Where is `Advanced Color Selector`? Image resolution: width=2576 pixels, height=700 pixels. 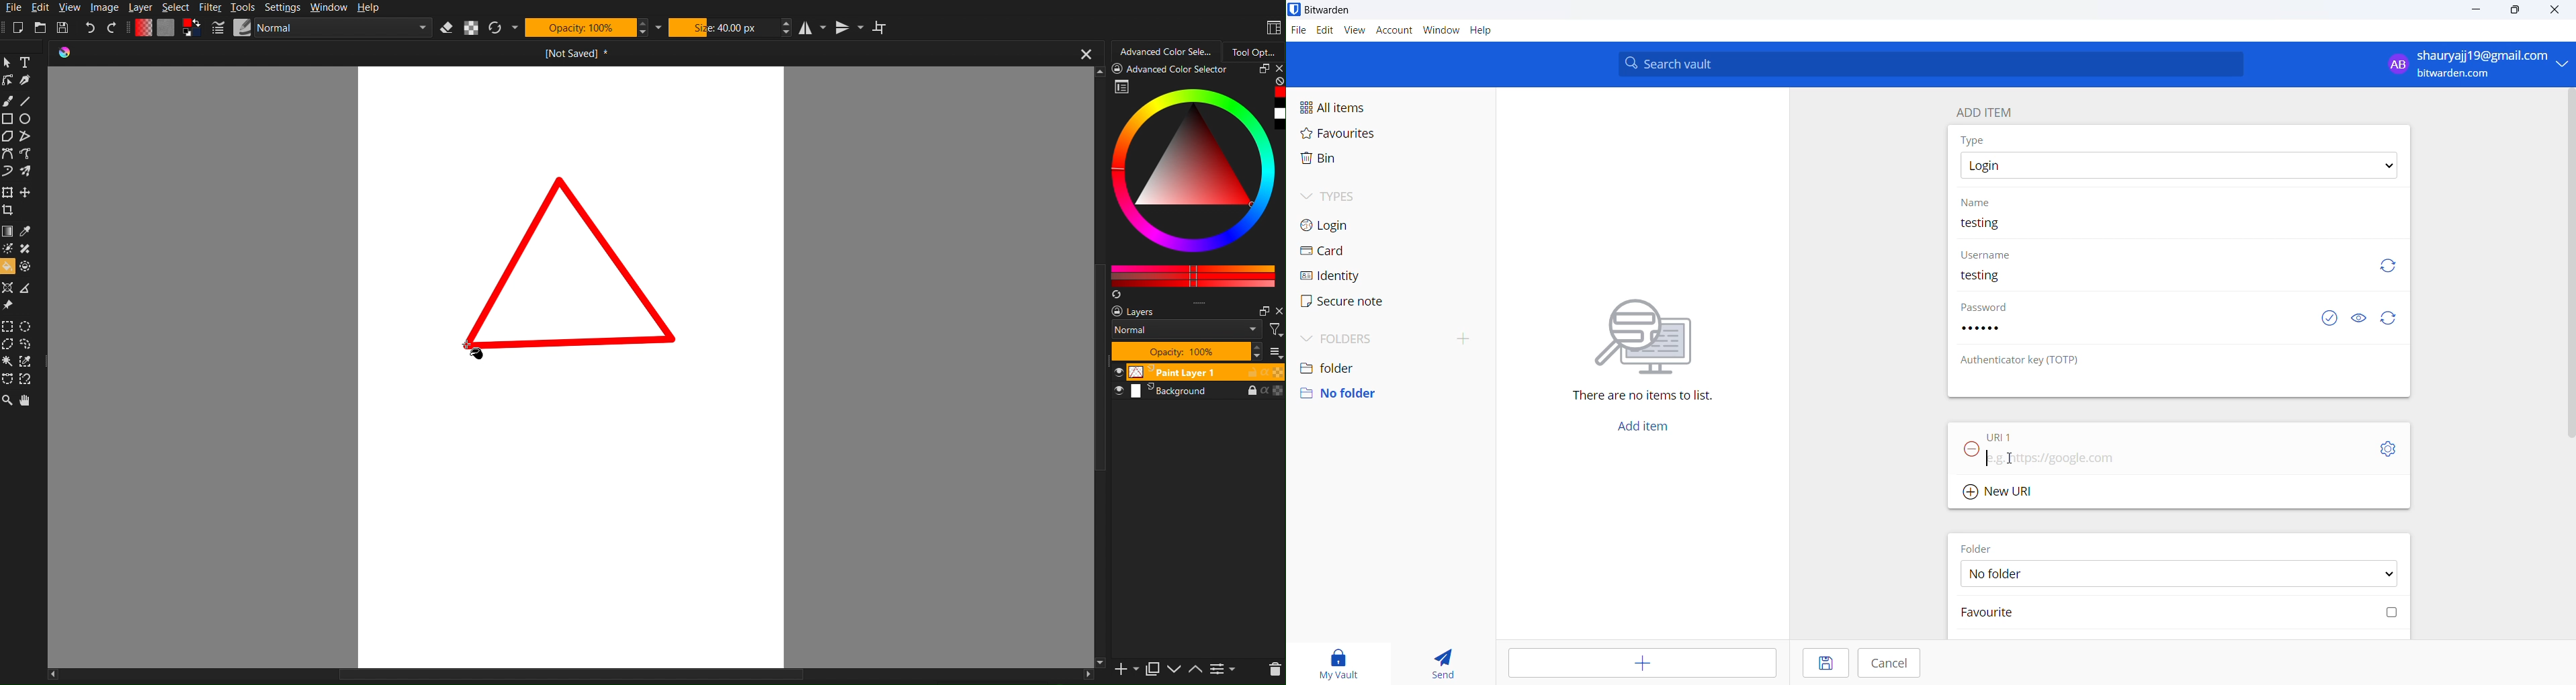 Advanced Color Selector is located at coordinates (1173, 70).